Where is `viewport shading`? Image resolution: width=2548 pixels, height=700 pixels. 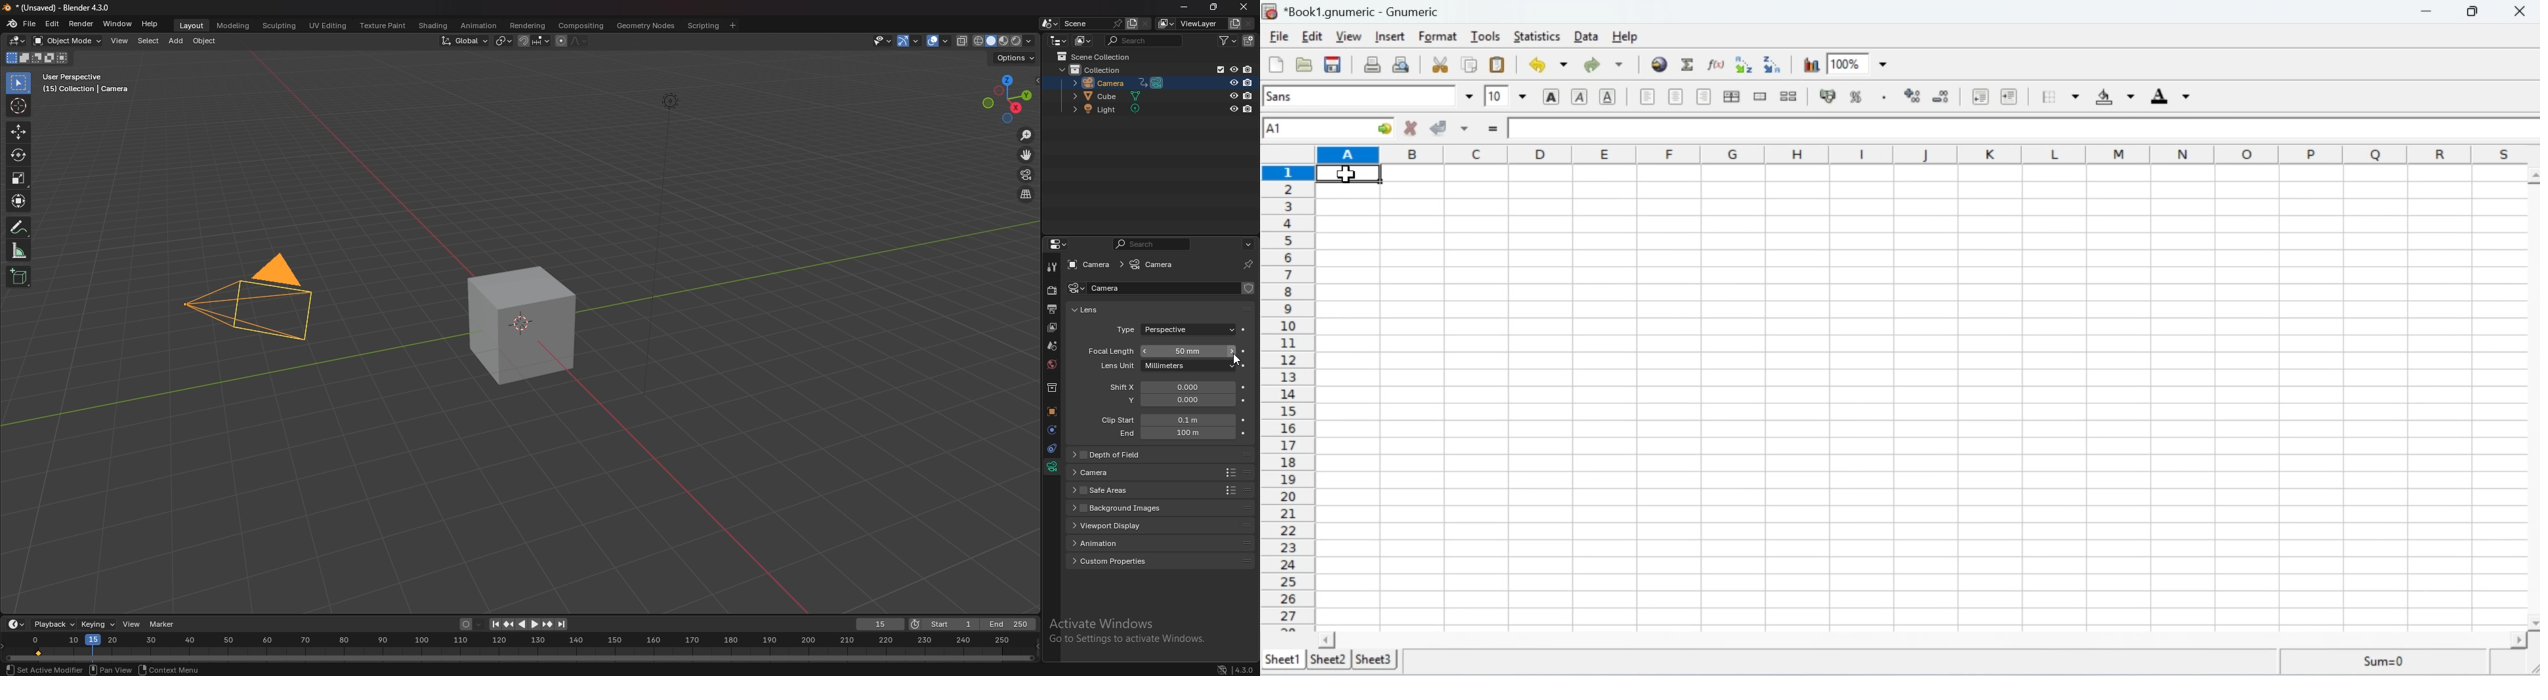 viewport shading is located at coordinates (1004, 41).